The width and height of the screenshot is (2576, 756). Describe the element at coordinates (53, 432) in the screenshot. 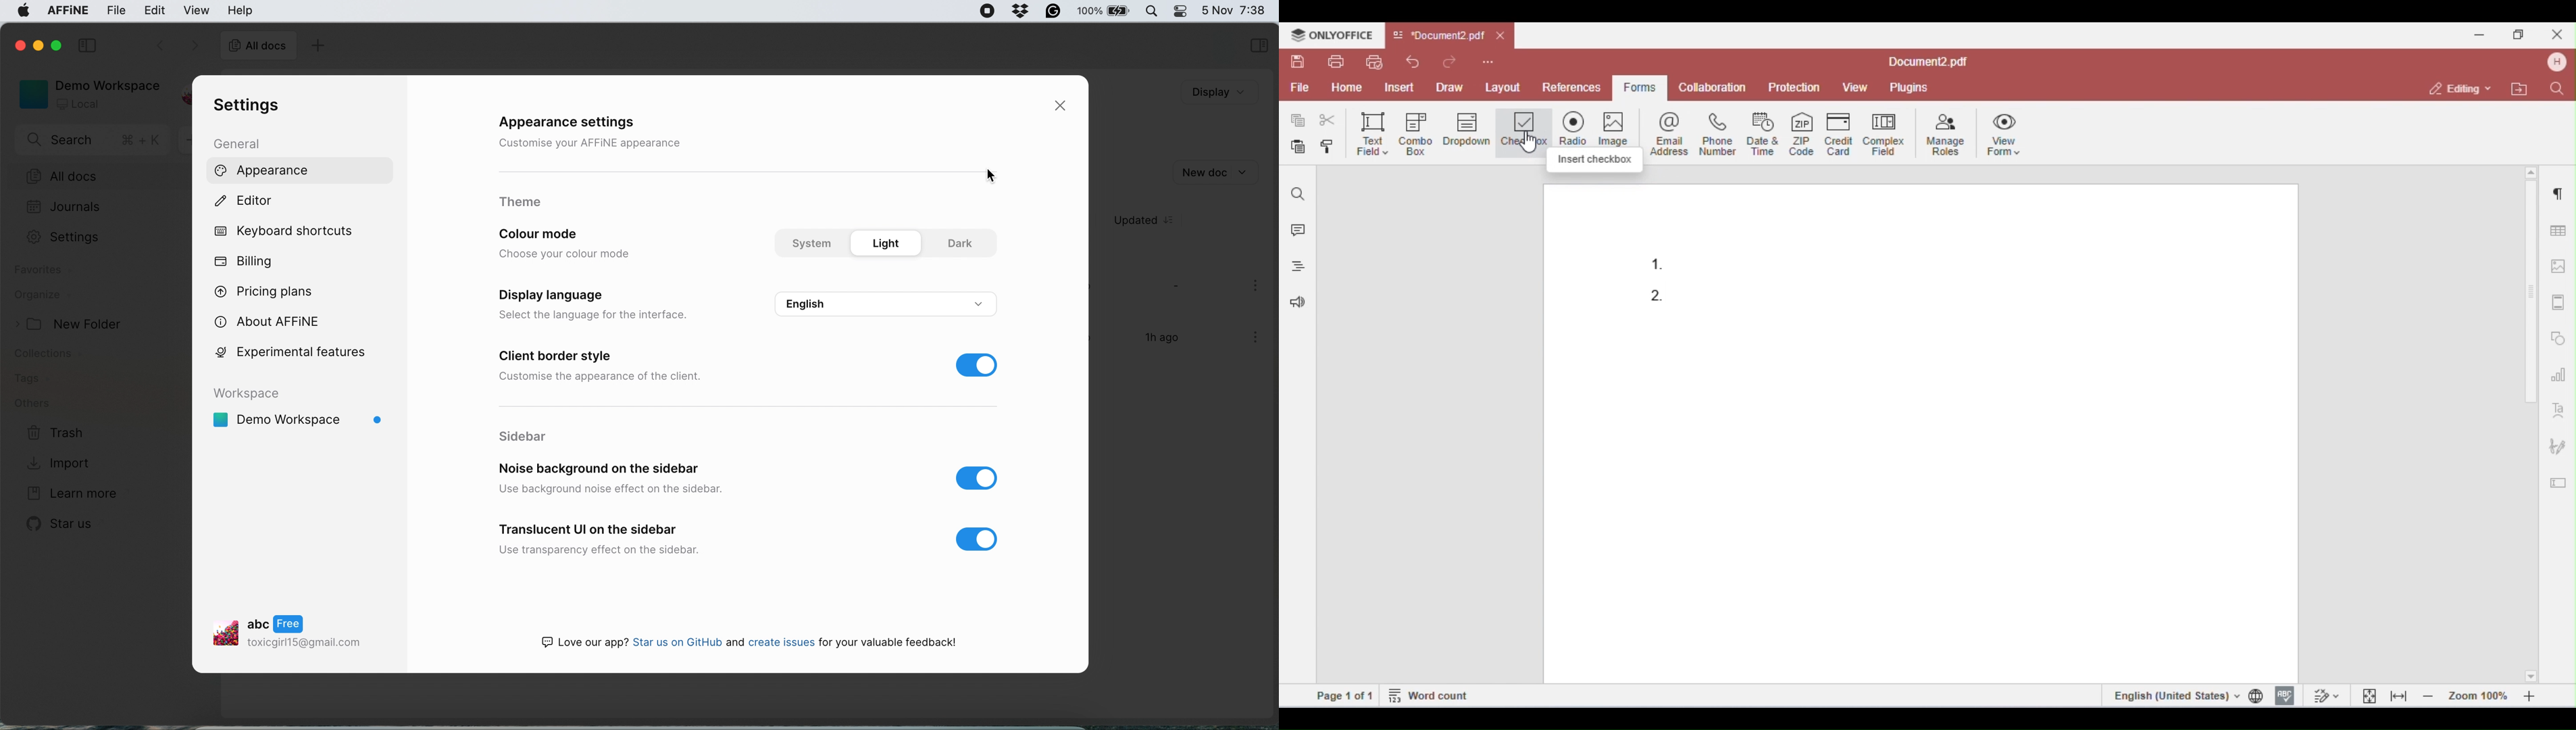

I see `trash` at that location.